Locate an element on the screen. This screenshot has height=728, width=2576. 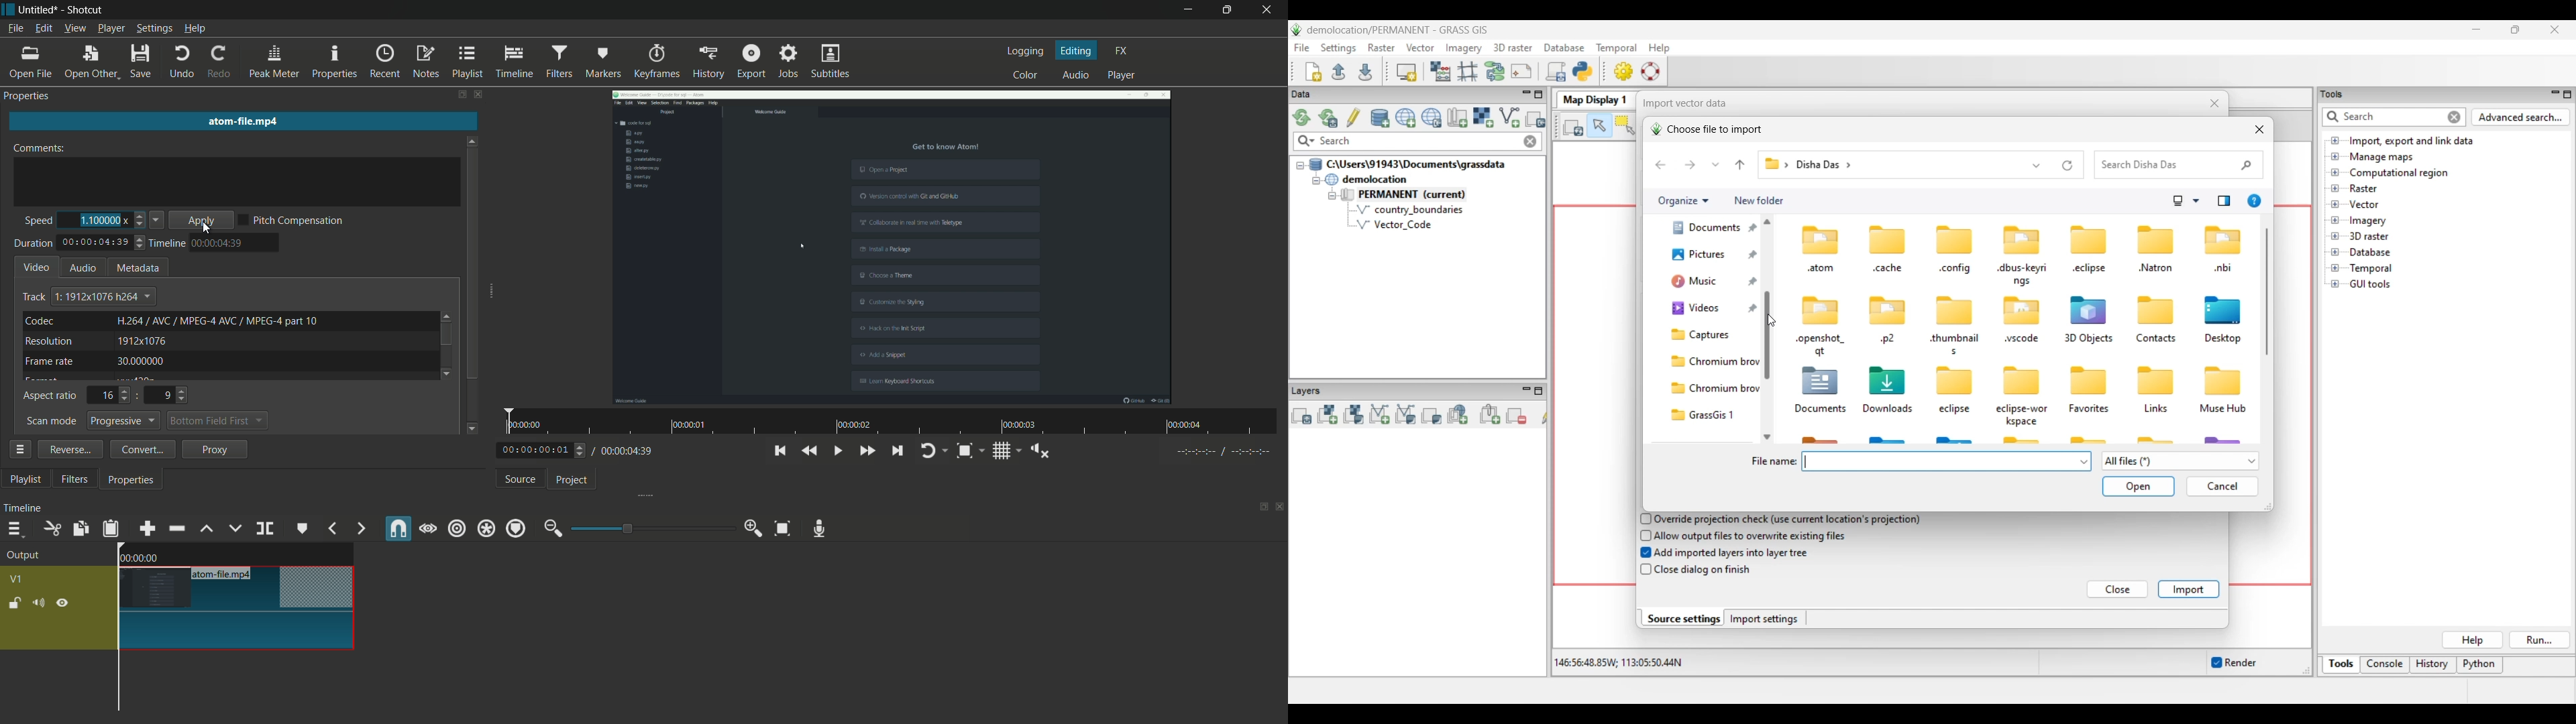
filters is located at coordinates (75, 479).